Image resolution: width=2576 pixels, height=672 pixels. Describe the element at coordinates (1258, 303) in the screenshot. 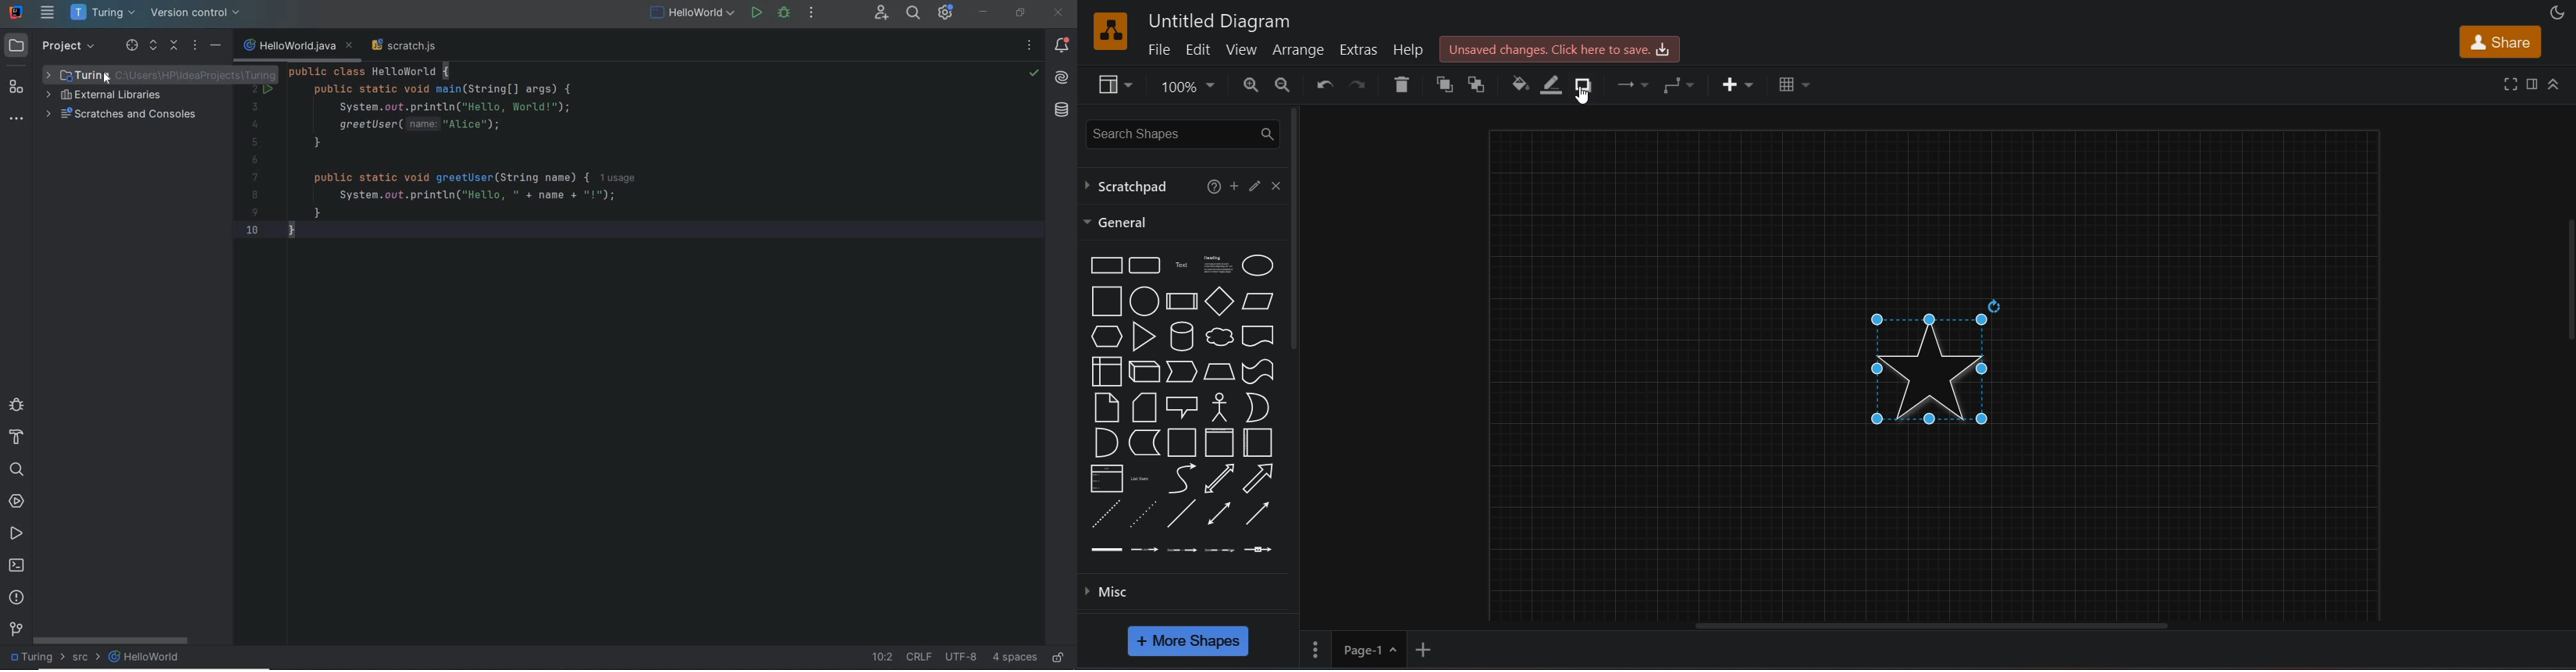

I see `parallelogram` at that location.